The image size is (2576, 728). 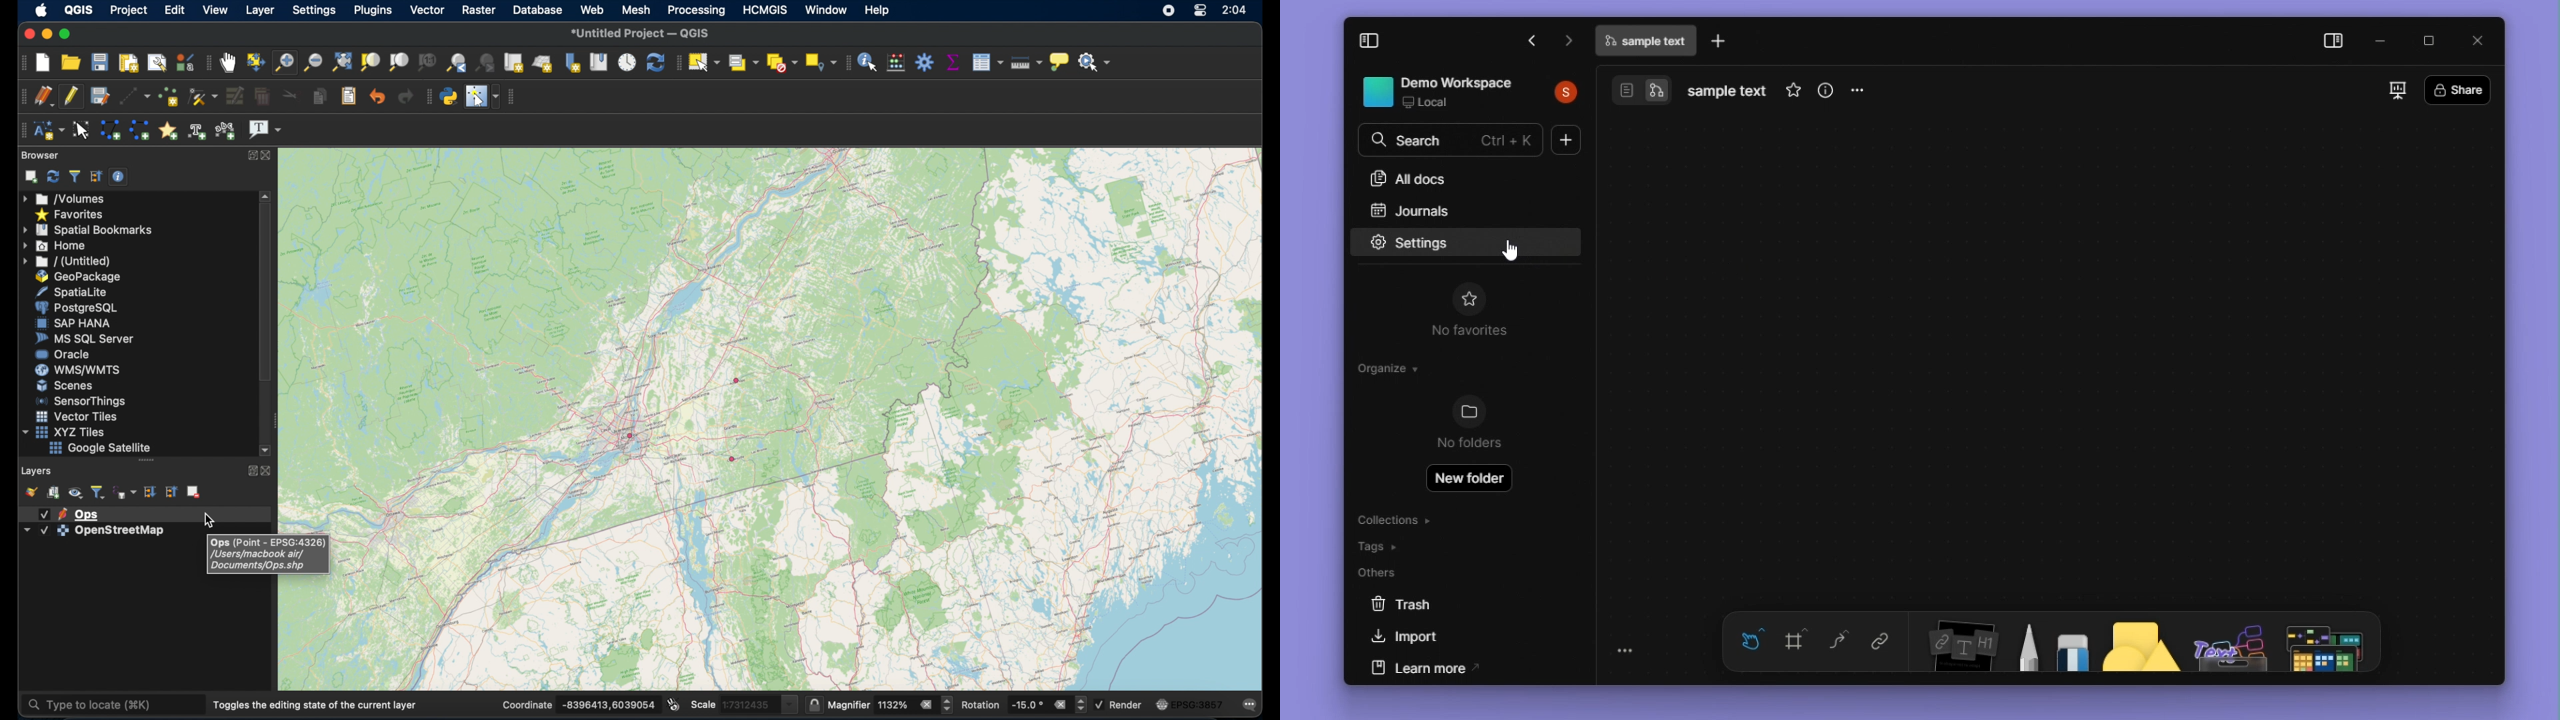 I want to click on workspace name and details, so click(x=1441, y=92).